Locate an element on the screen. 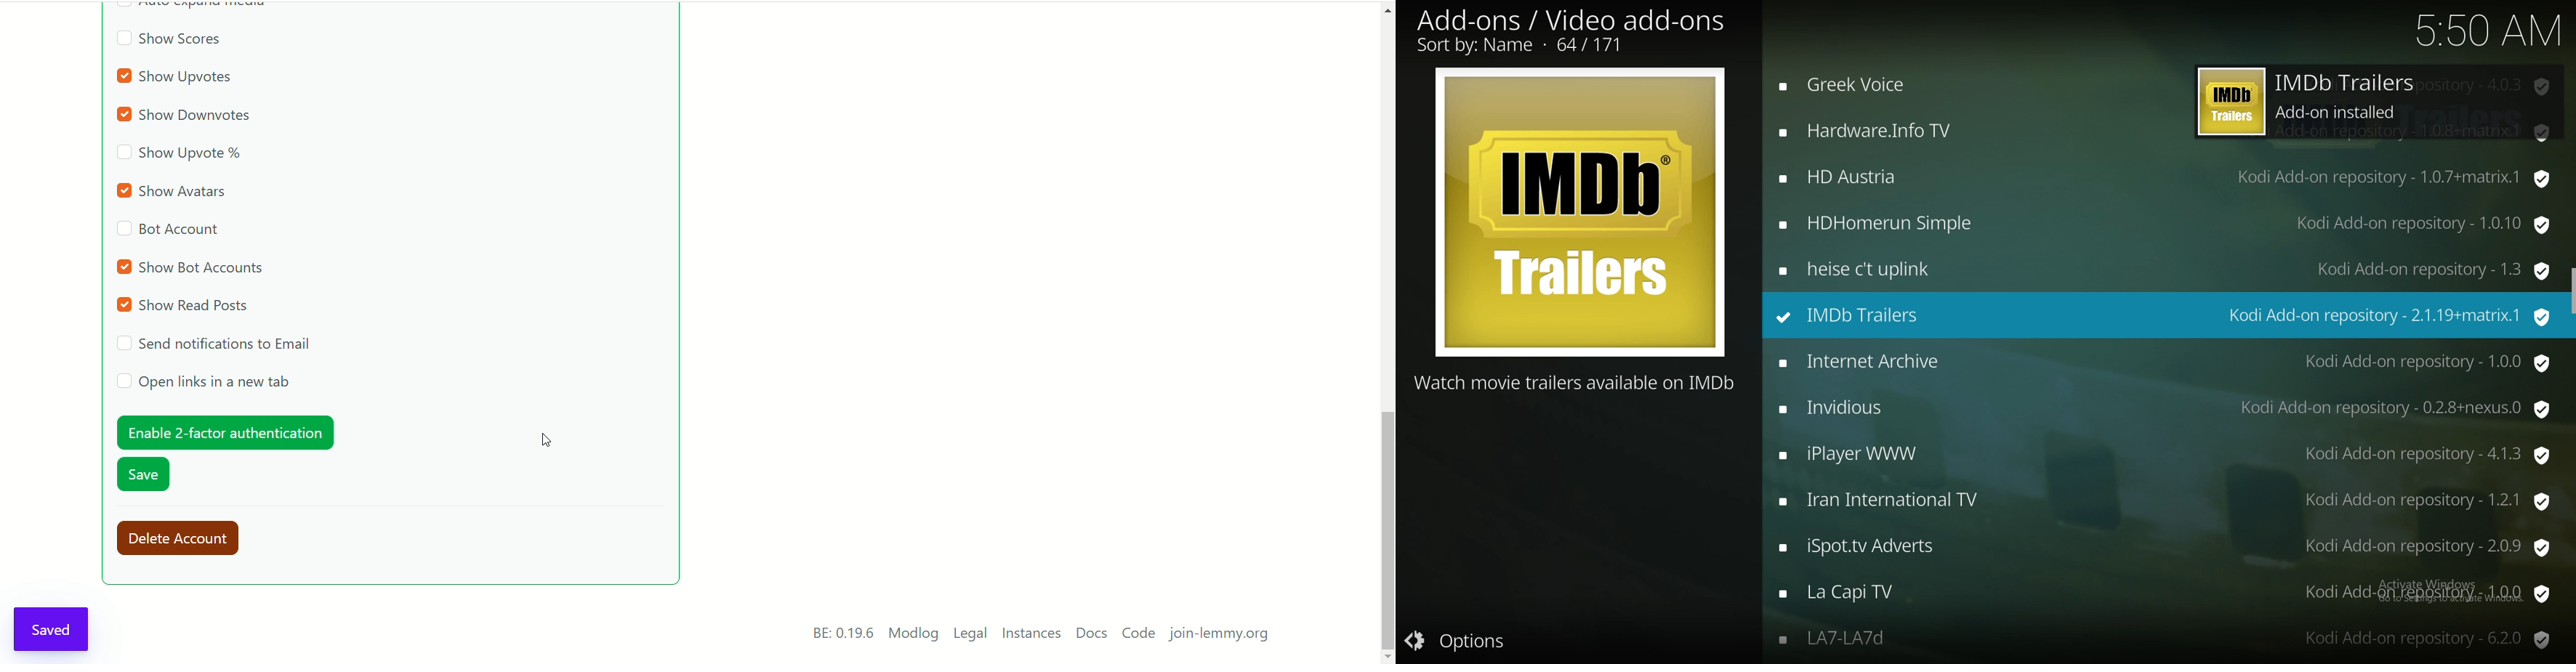 Image resolution: width=2576 pixels, height=672 pixels. send notifications to email is located at coordinates (217, 344).